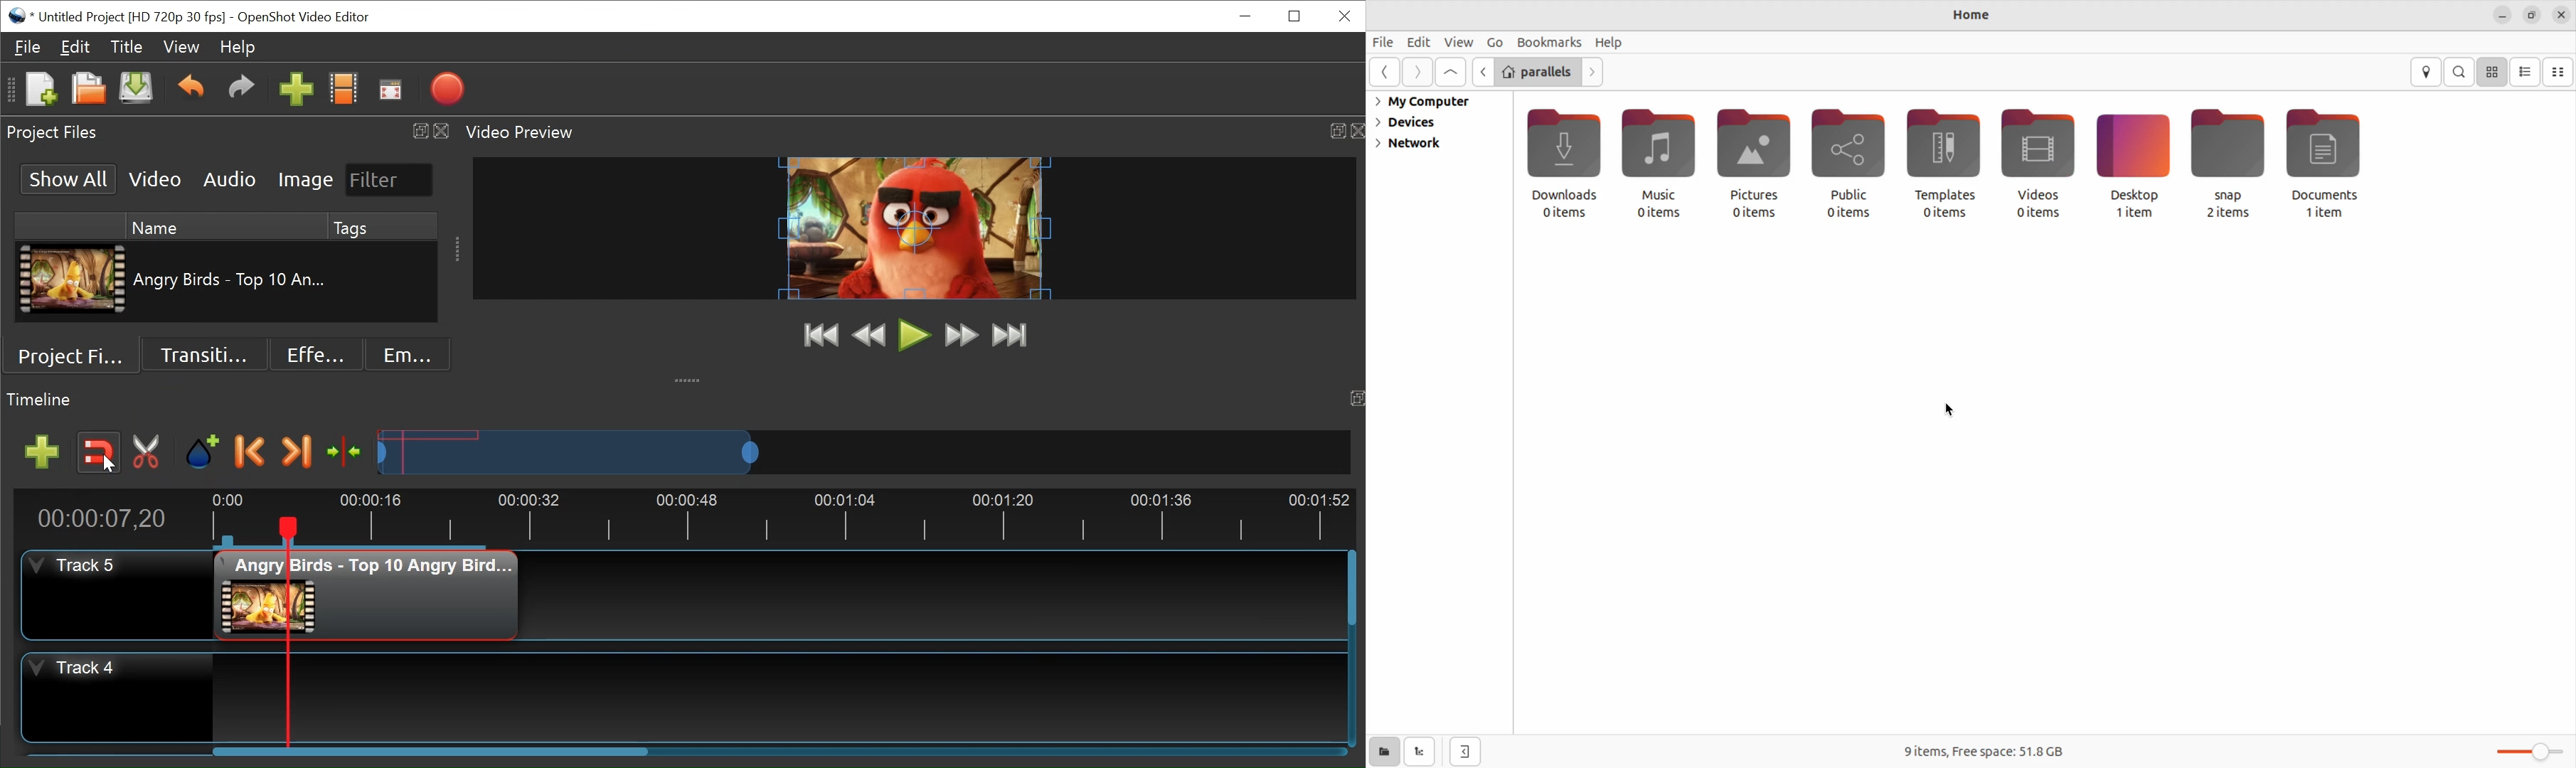  I want to click on Razor, so click(144, 453).